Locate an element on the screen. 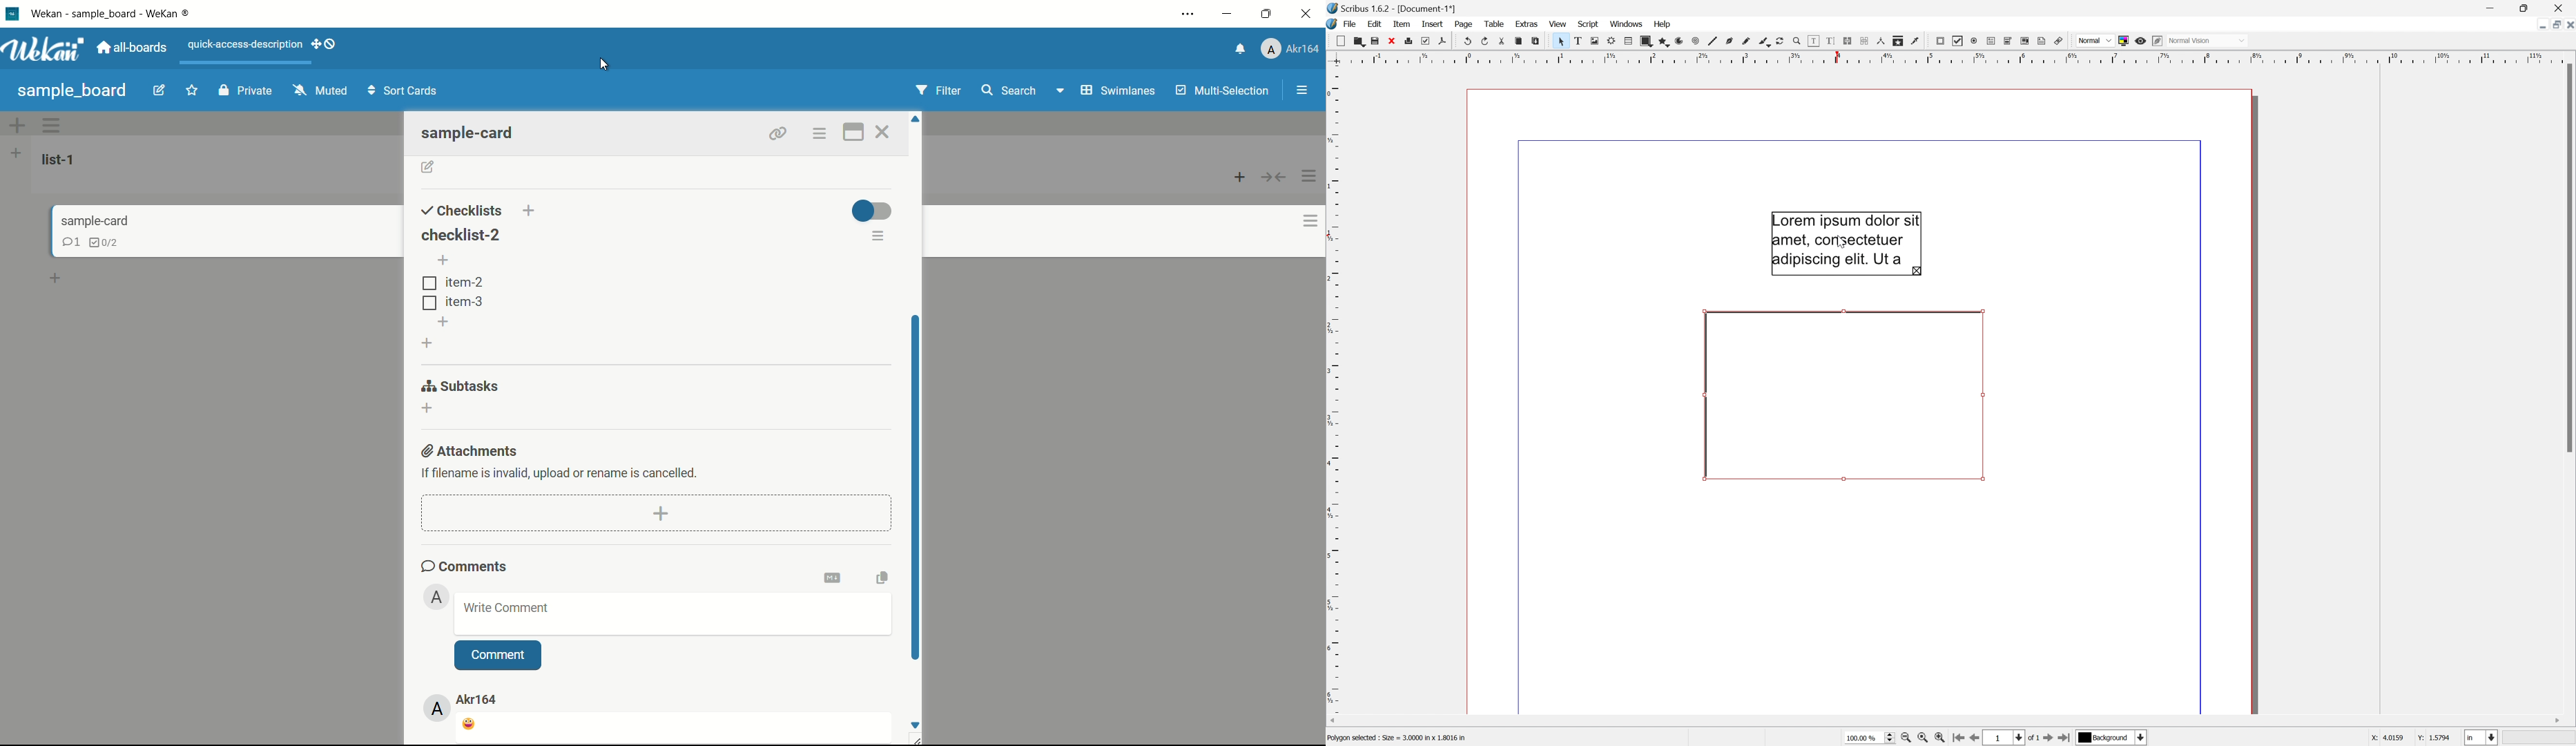 The height and width of the screenshot is (756, 2576). card name is located at coordinates (93, 221).